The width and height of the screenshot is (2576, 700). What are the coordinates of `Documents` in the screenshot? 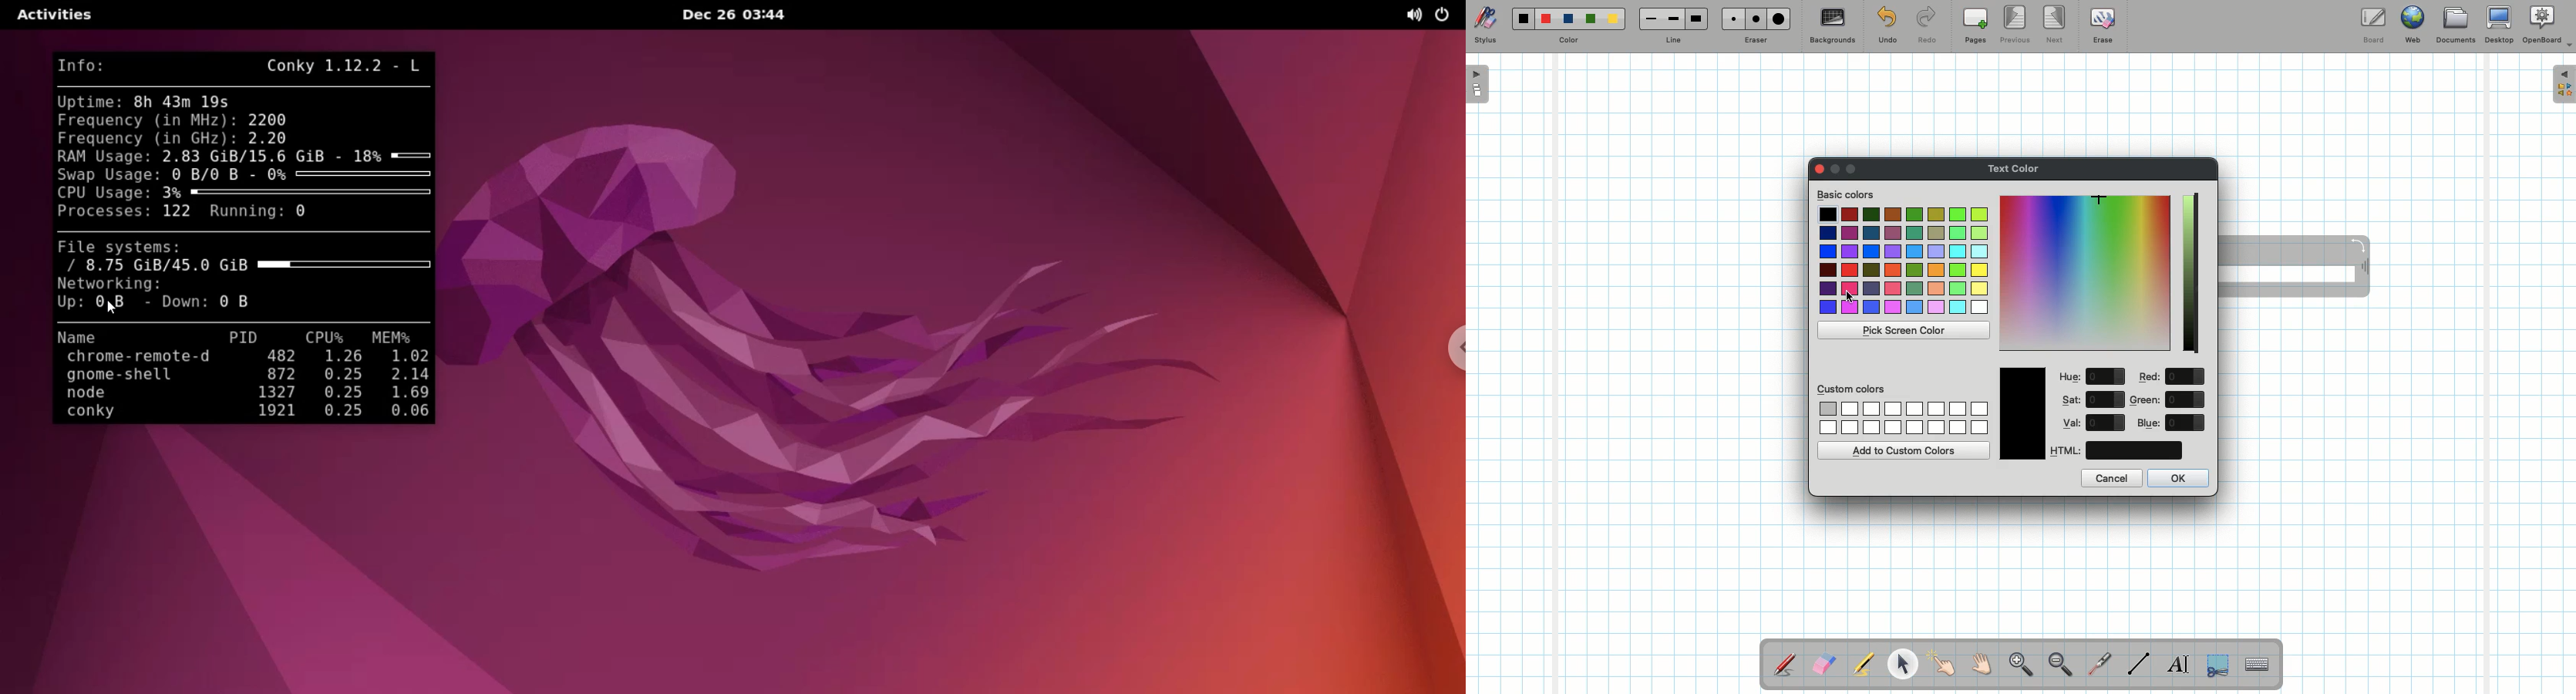 It's located at (2455, 27).